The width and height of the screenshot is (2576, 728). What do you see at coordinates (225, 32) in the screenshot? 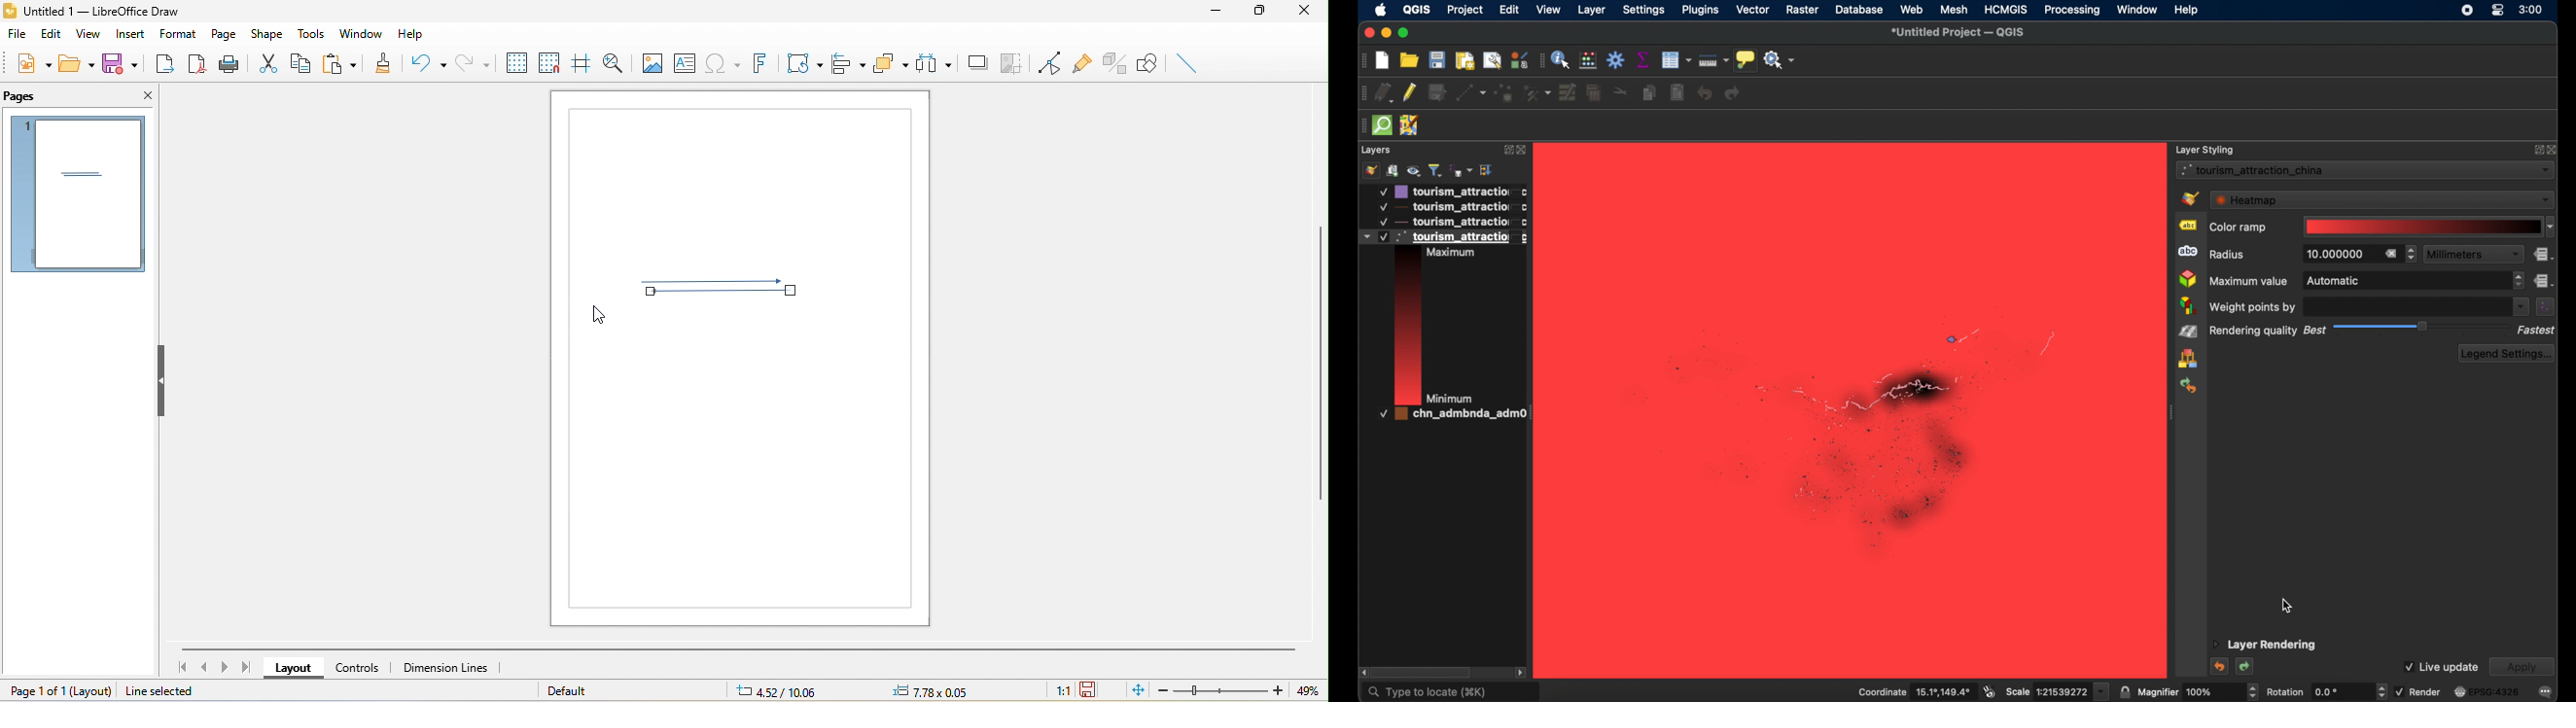
I see `page` at bounding box center [225, 32].